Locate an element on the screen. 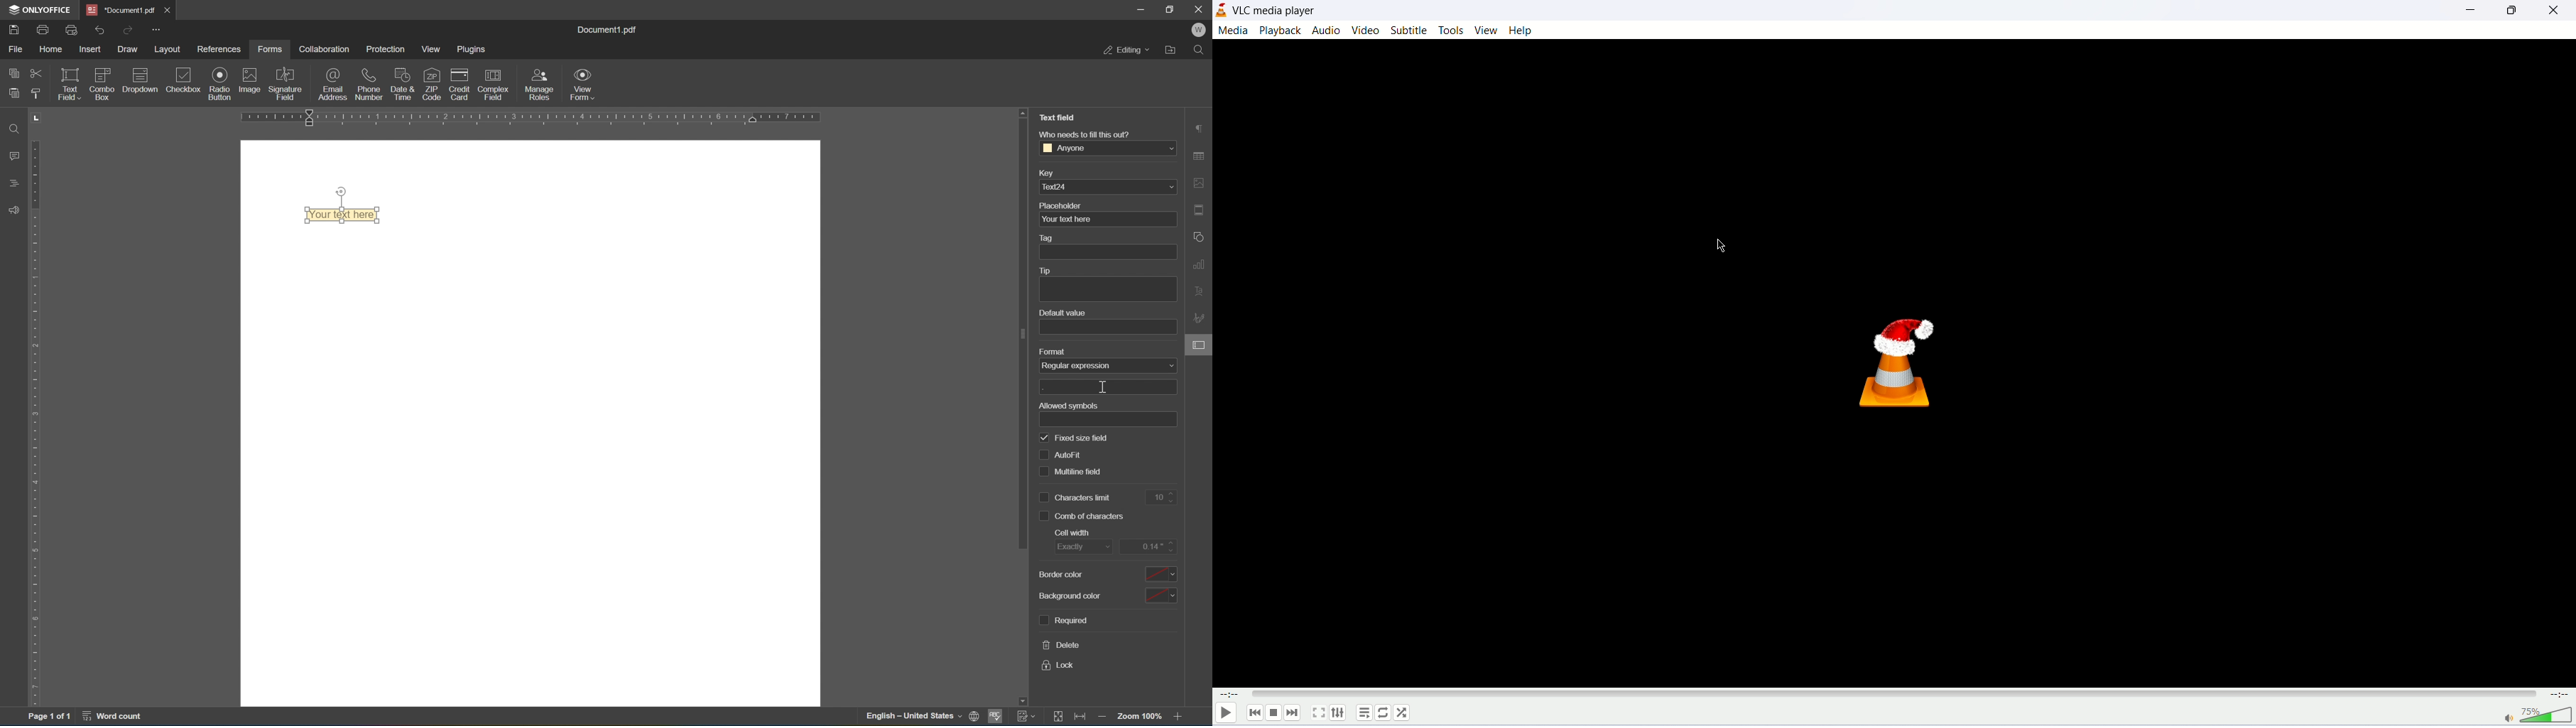 This screenshot has width=2576, height=728. play/pause is located at coordinates (1226, 714).